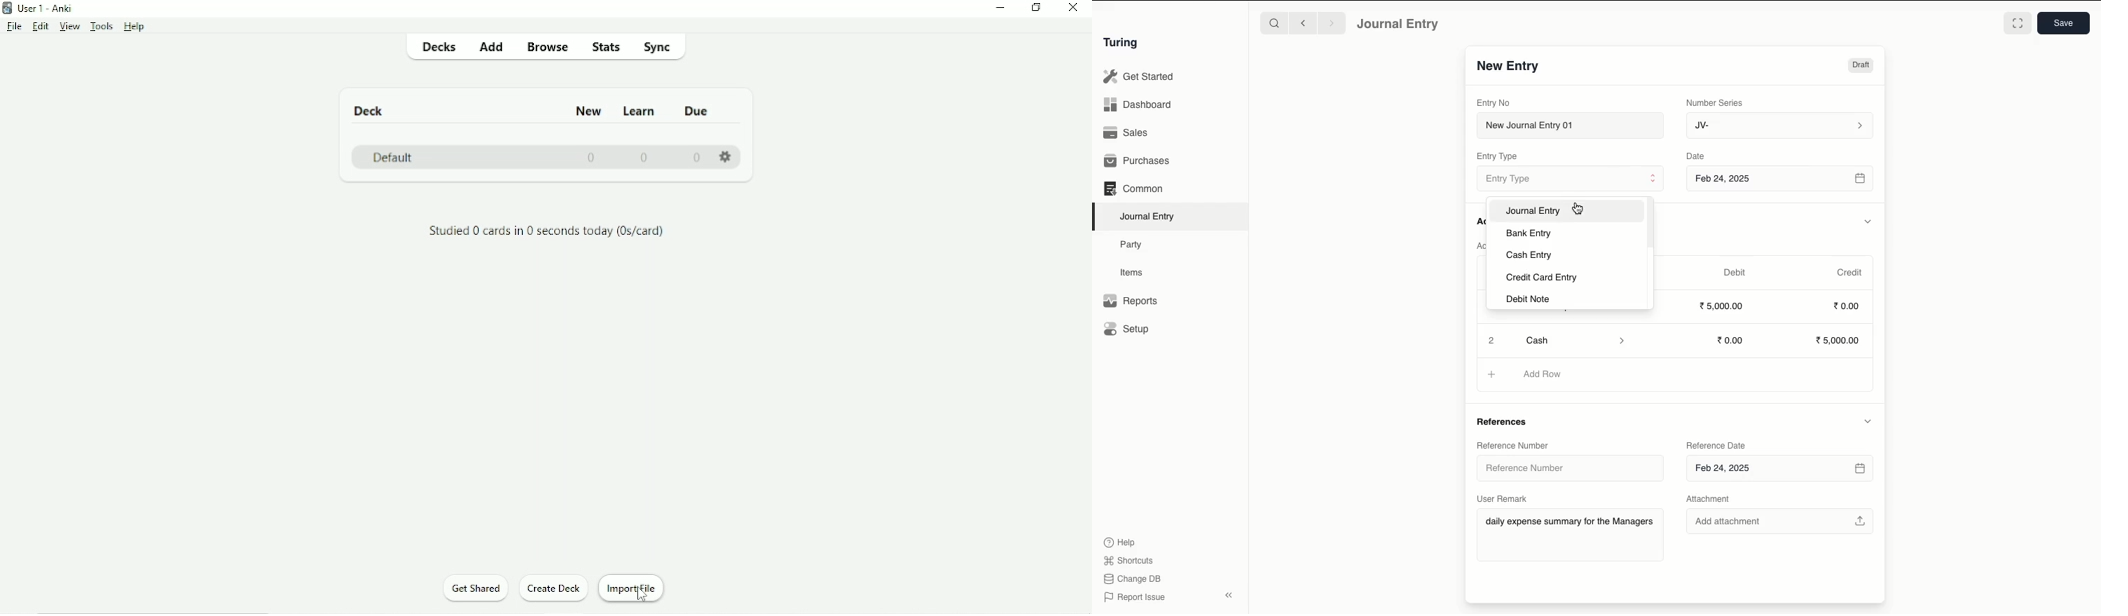 This screenshot has height=616, width=2128. Describe the element at coordinates (1503, 498) in the screenshot. I see `User Remark` at that location.